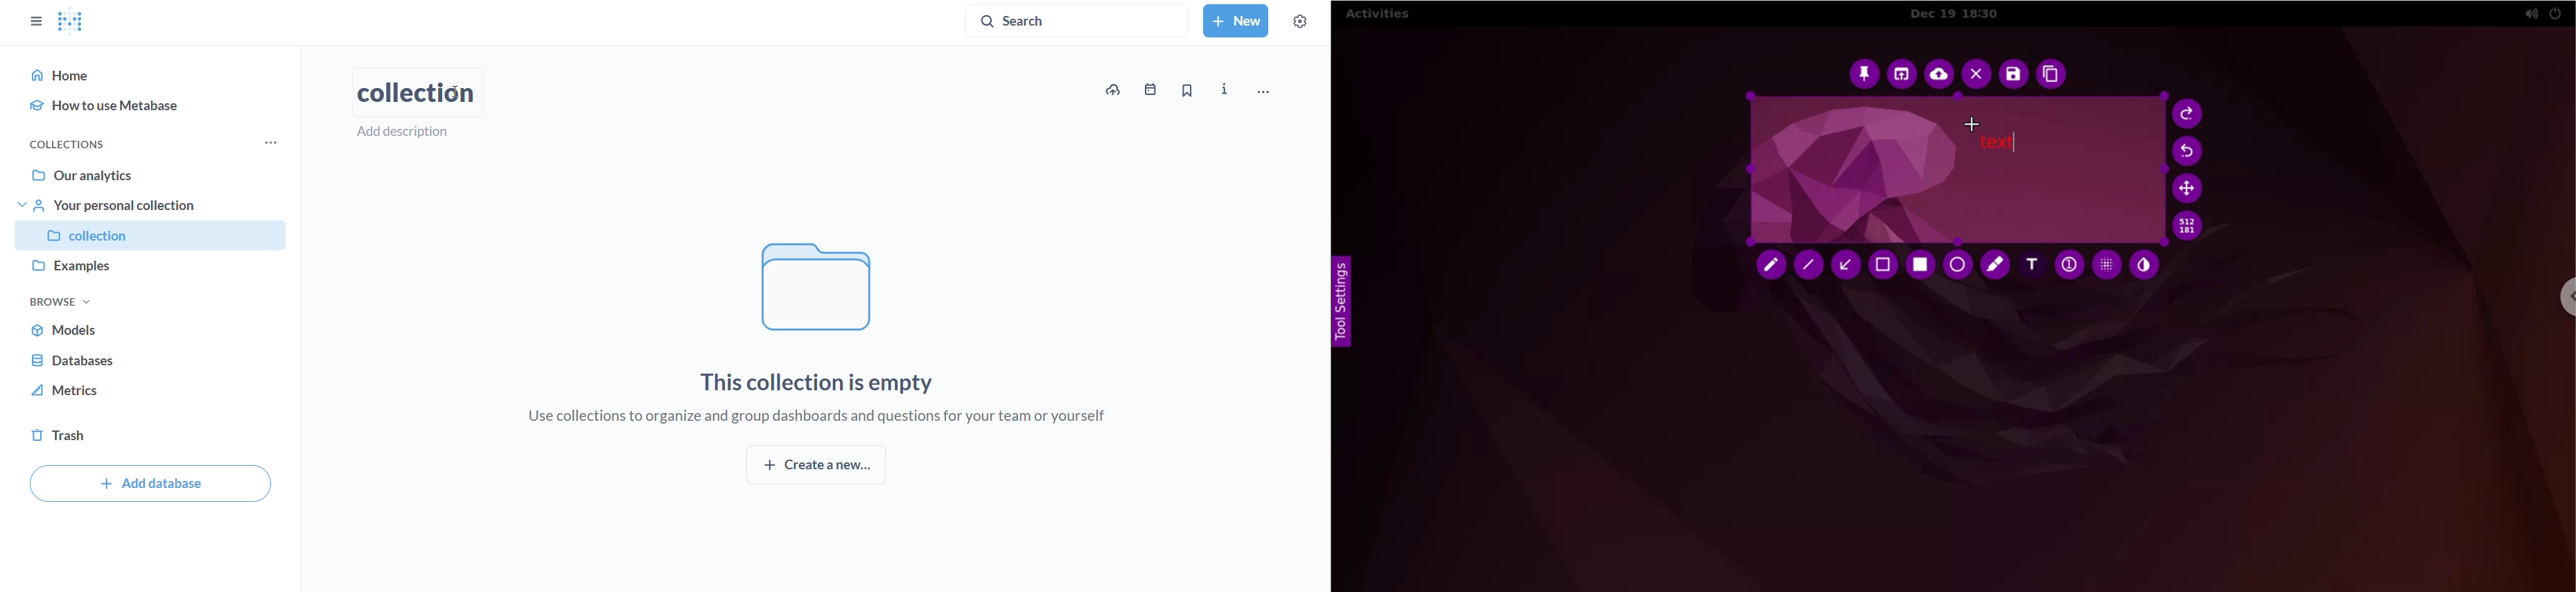  I want to click on close sidebar, so click(30, 18).